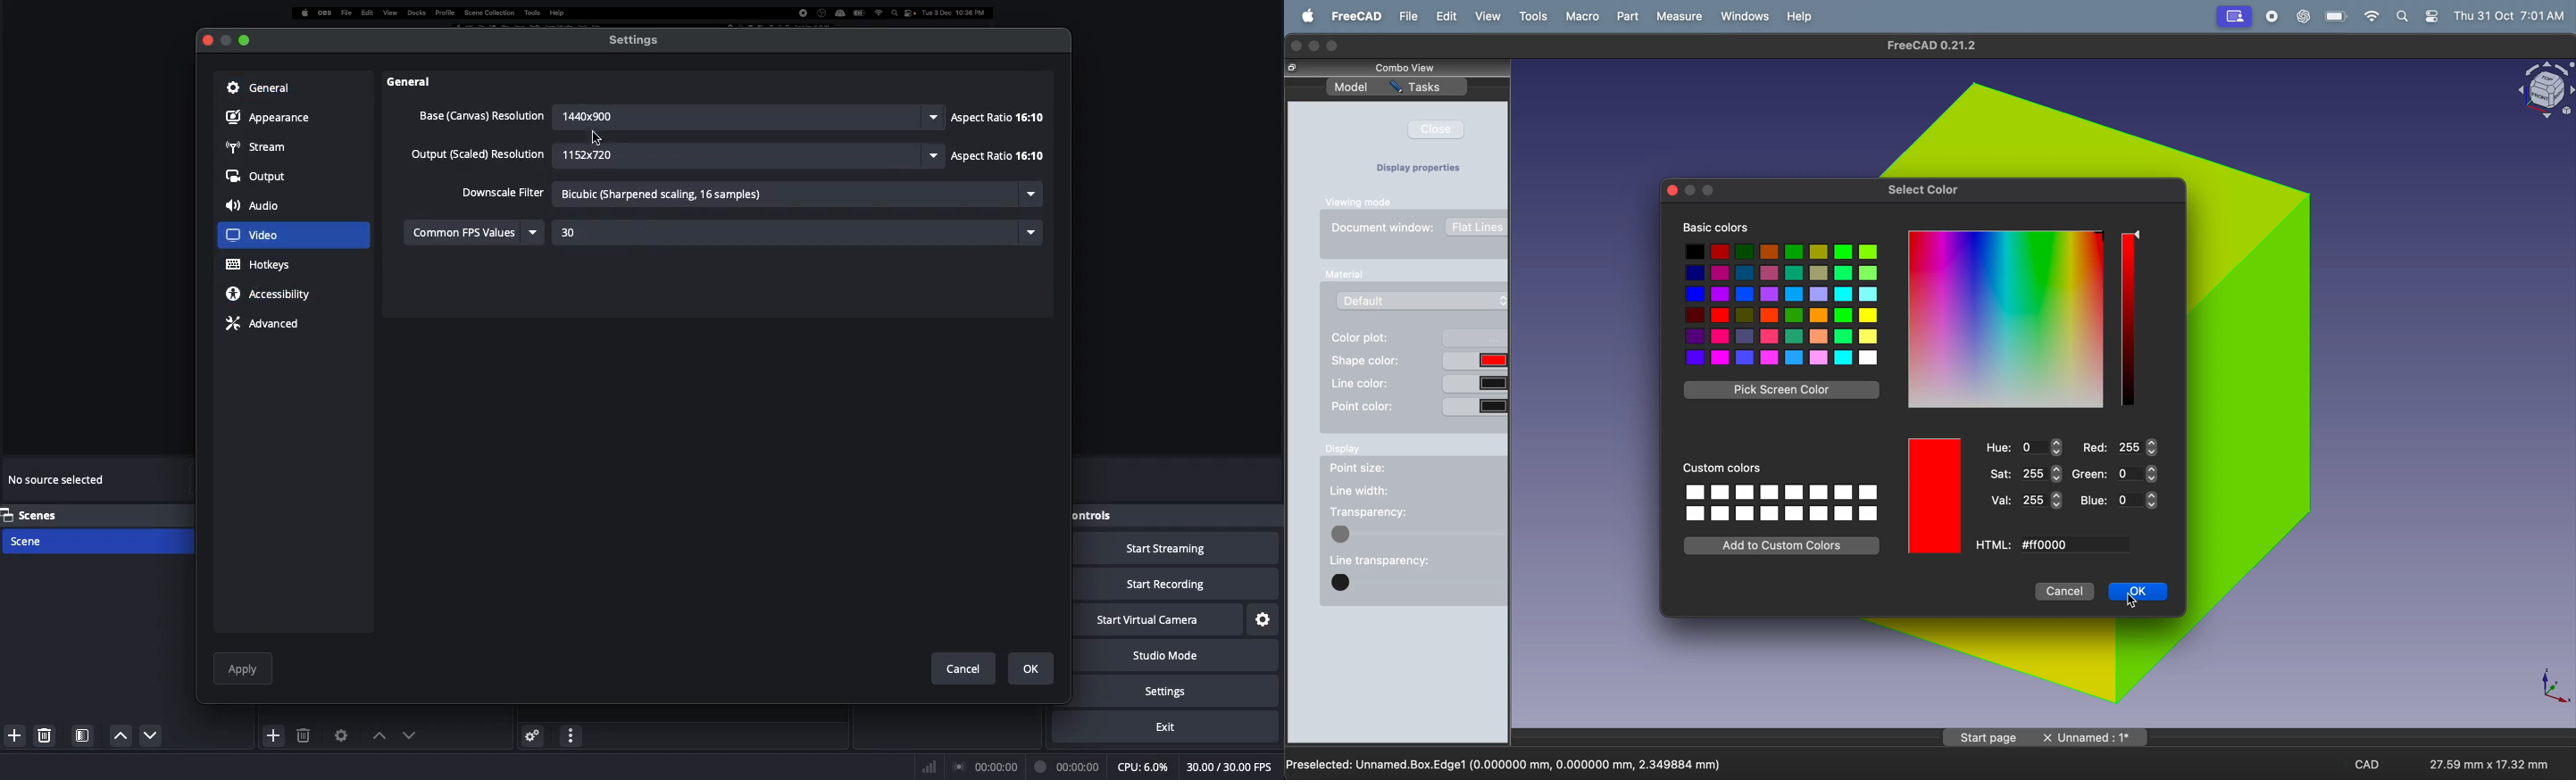  What do you see at coordinates (1177, 726) in the screenshot?
I see `Exit` at bounding box center [1177, 726].